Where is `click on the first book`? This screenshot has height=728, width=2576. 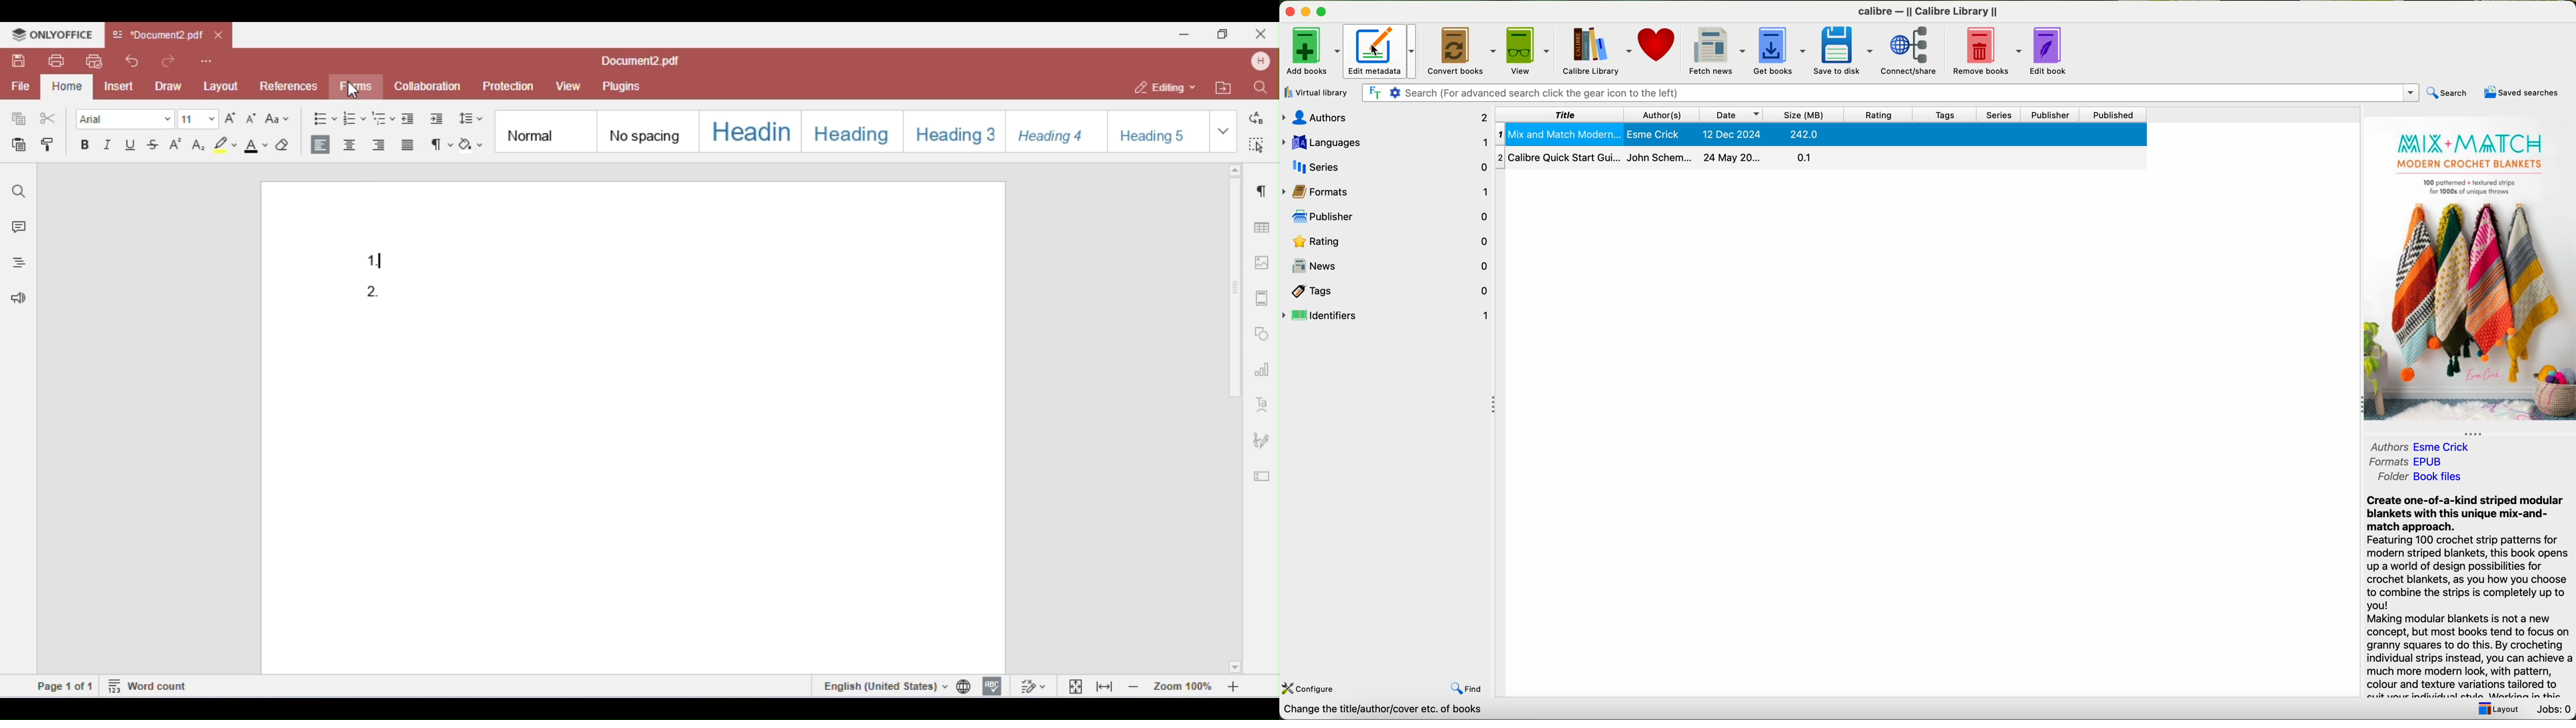 click on the first book is located at coordinates (1822, 135).